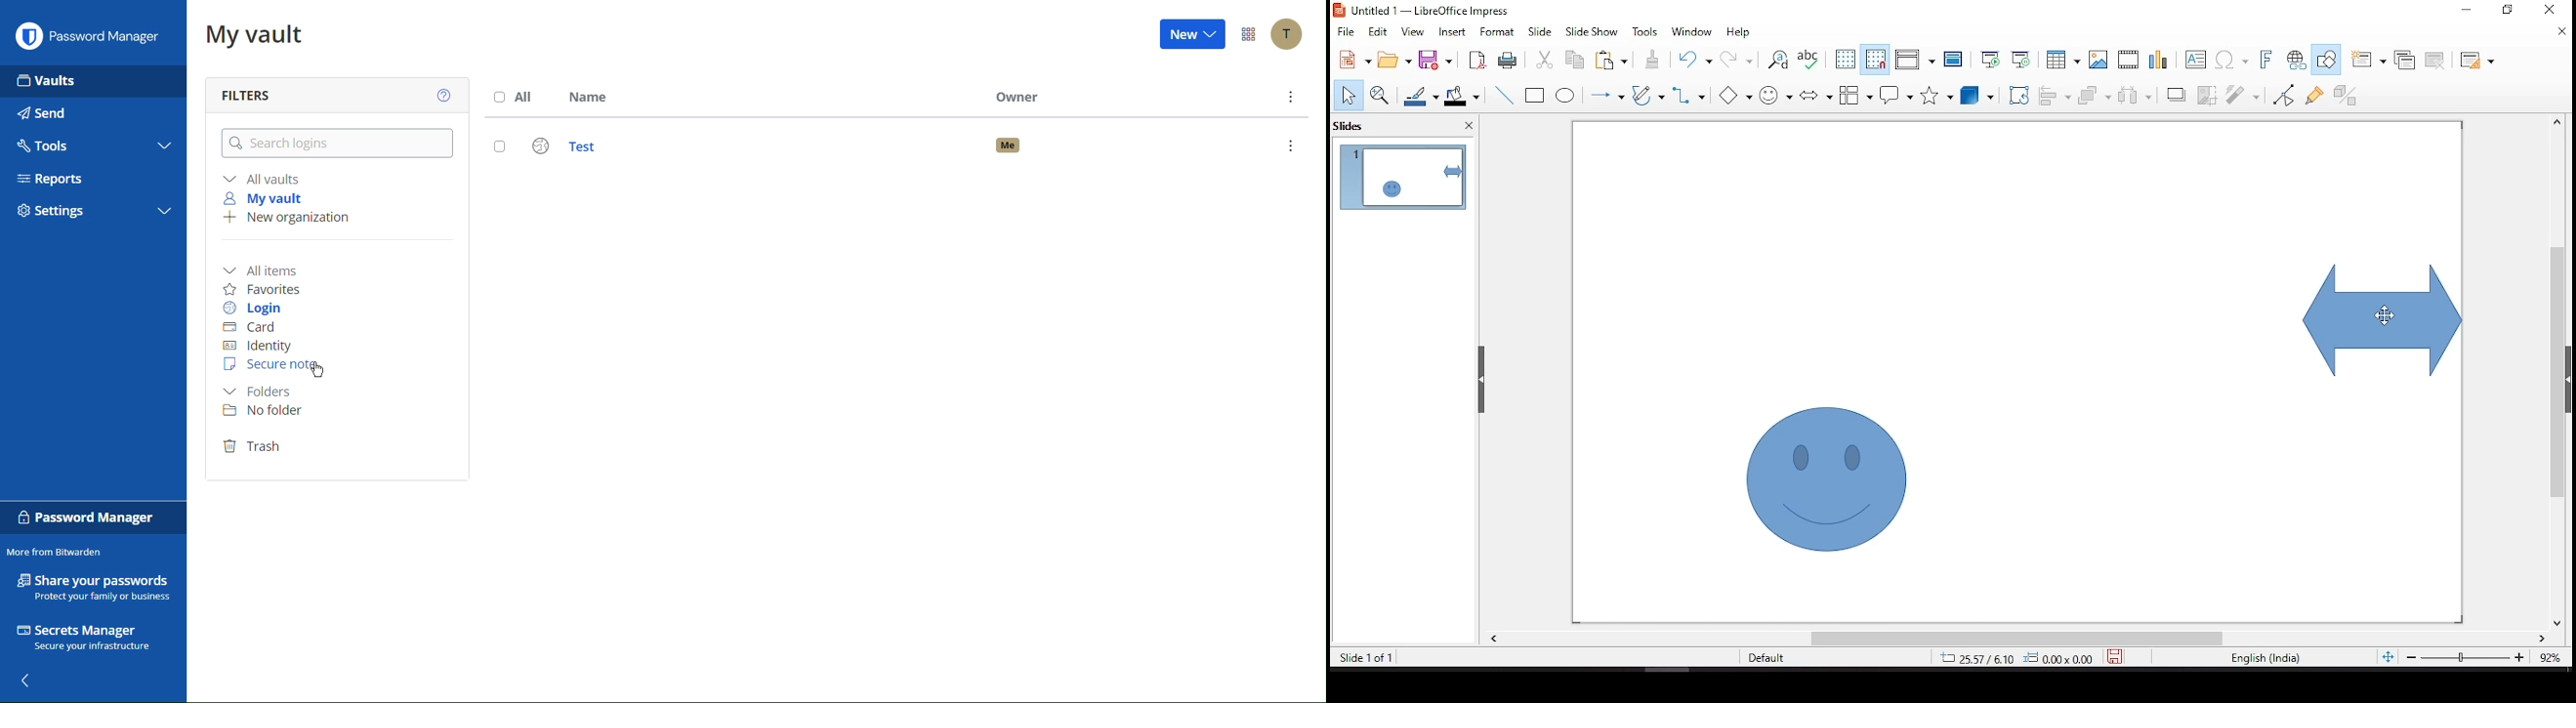  What do you see at coordinates (1346, 30) in the screenshot?
I see `file` at bounding box center [1346, 30].